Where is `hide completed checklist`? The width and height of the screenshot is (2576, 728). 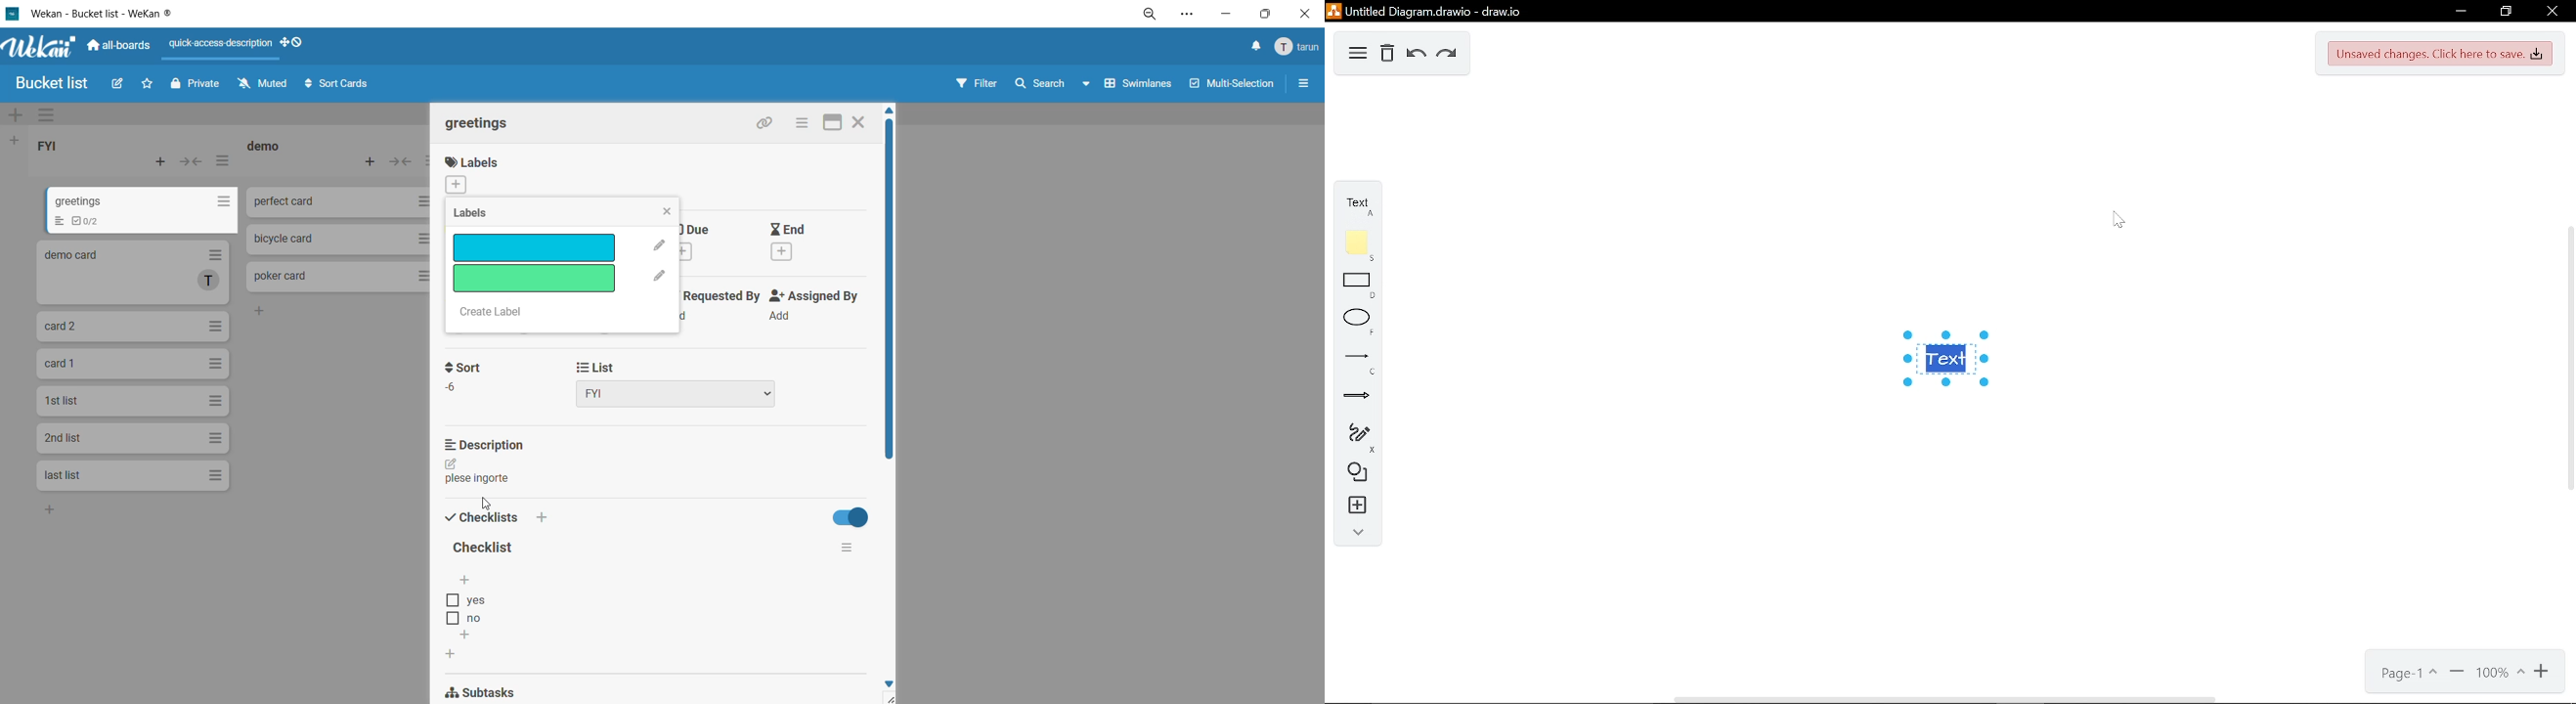
hide completed checklist is located at coordinates (851, 518).